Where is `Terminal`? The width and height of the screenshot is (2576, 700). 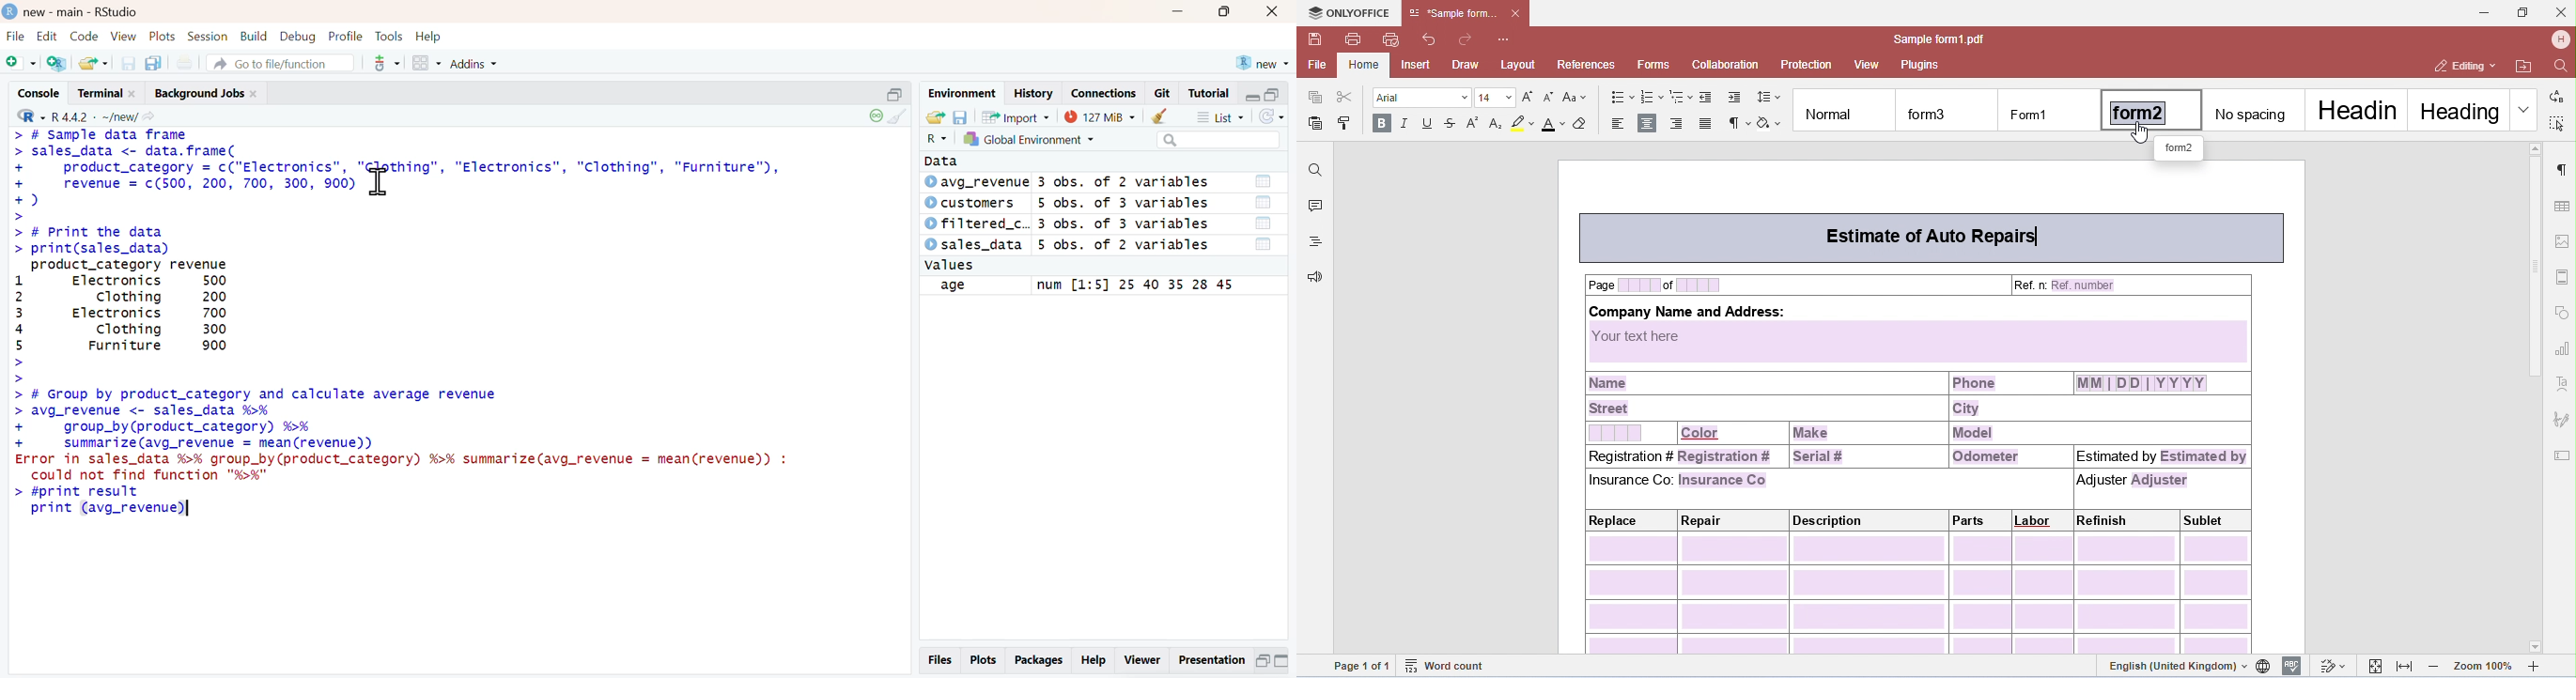
Terminal is located at coordinates (108, 93).